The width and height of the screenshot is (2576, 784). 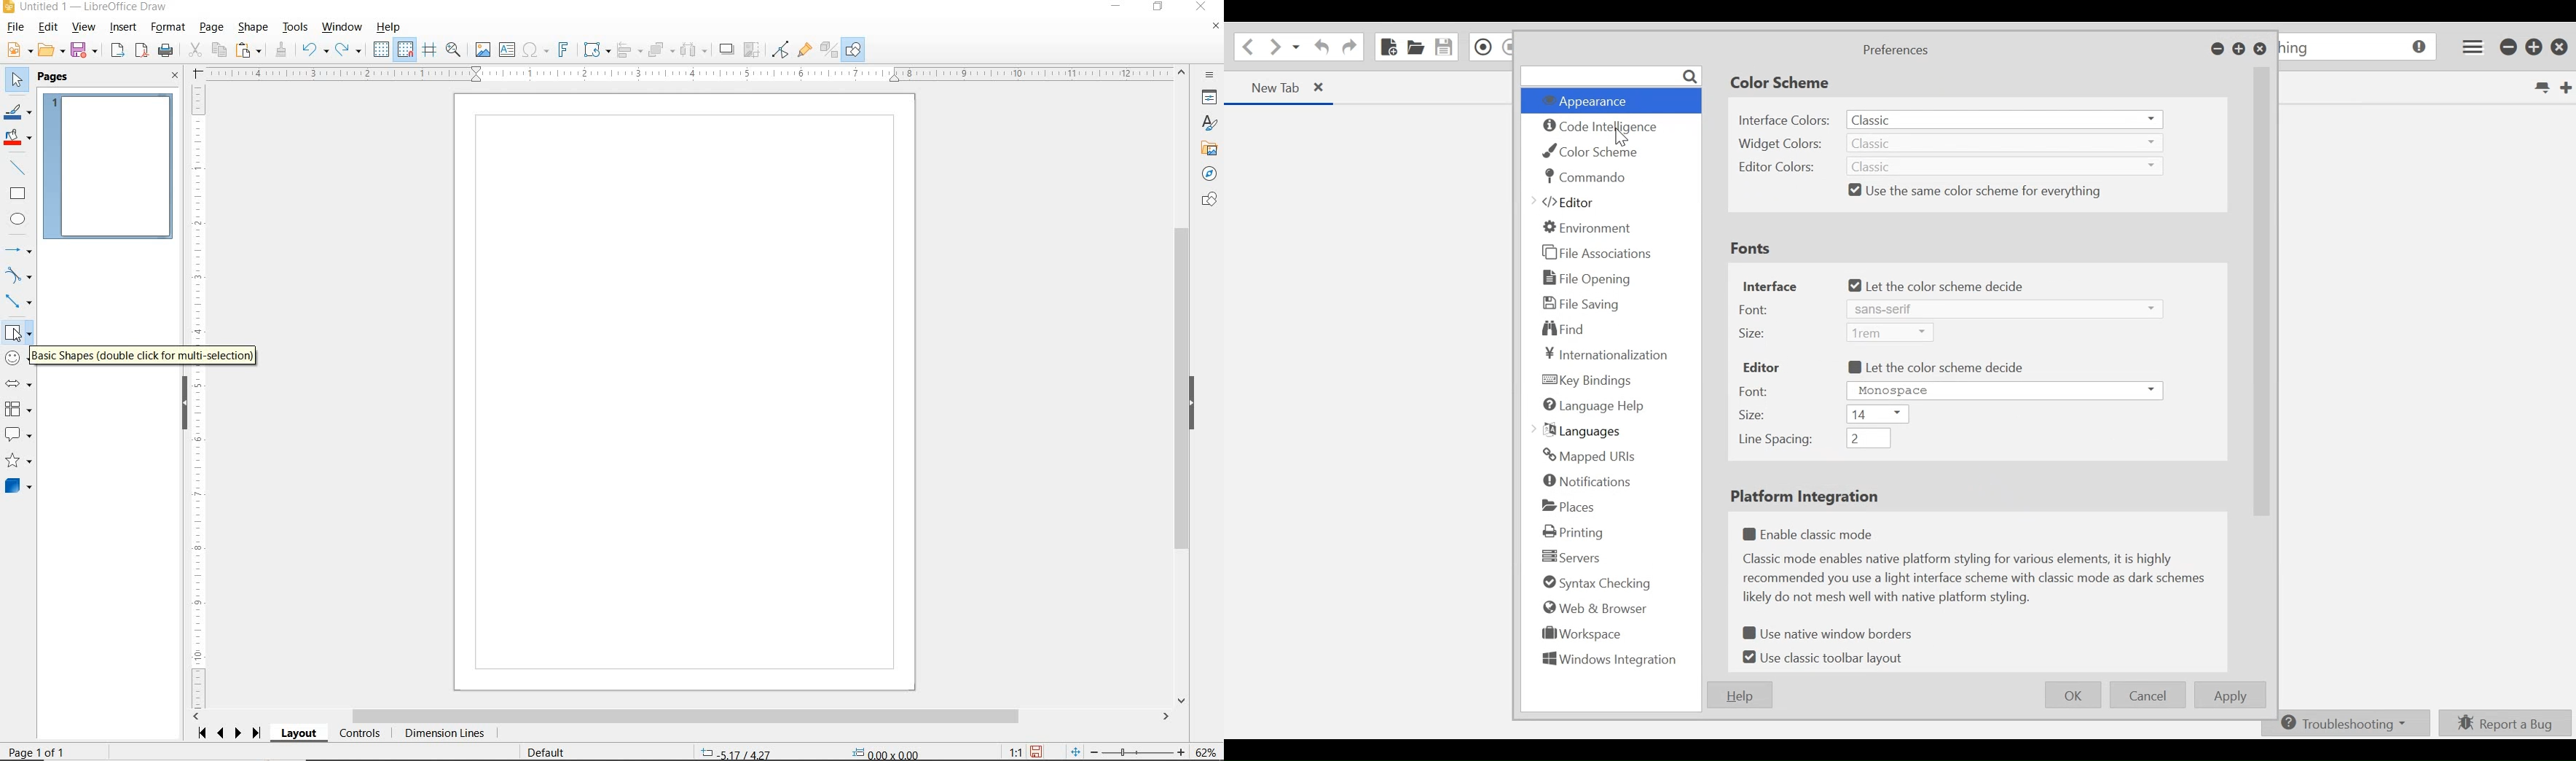 What do you see at coordinates (1508, 48) in the screenshot?
I see `Stop Recording ` at bounding box center [1508, 48].